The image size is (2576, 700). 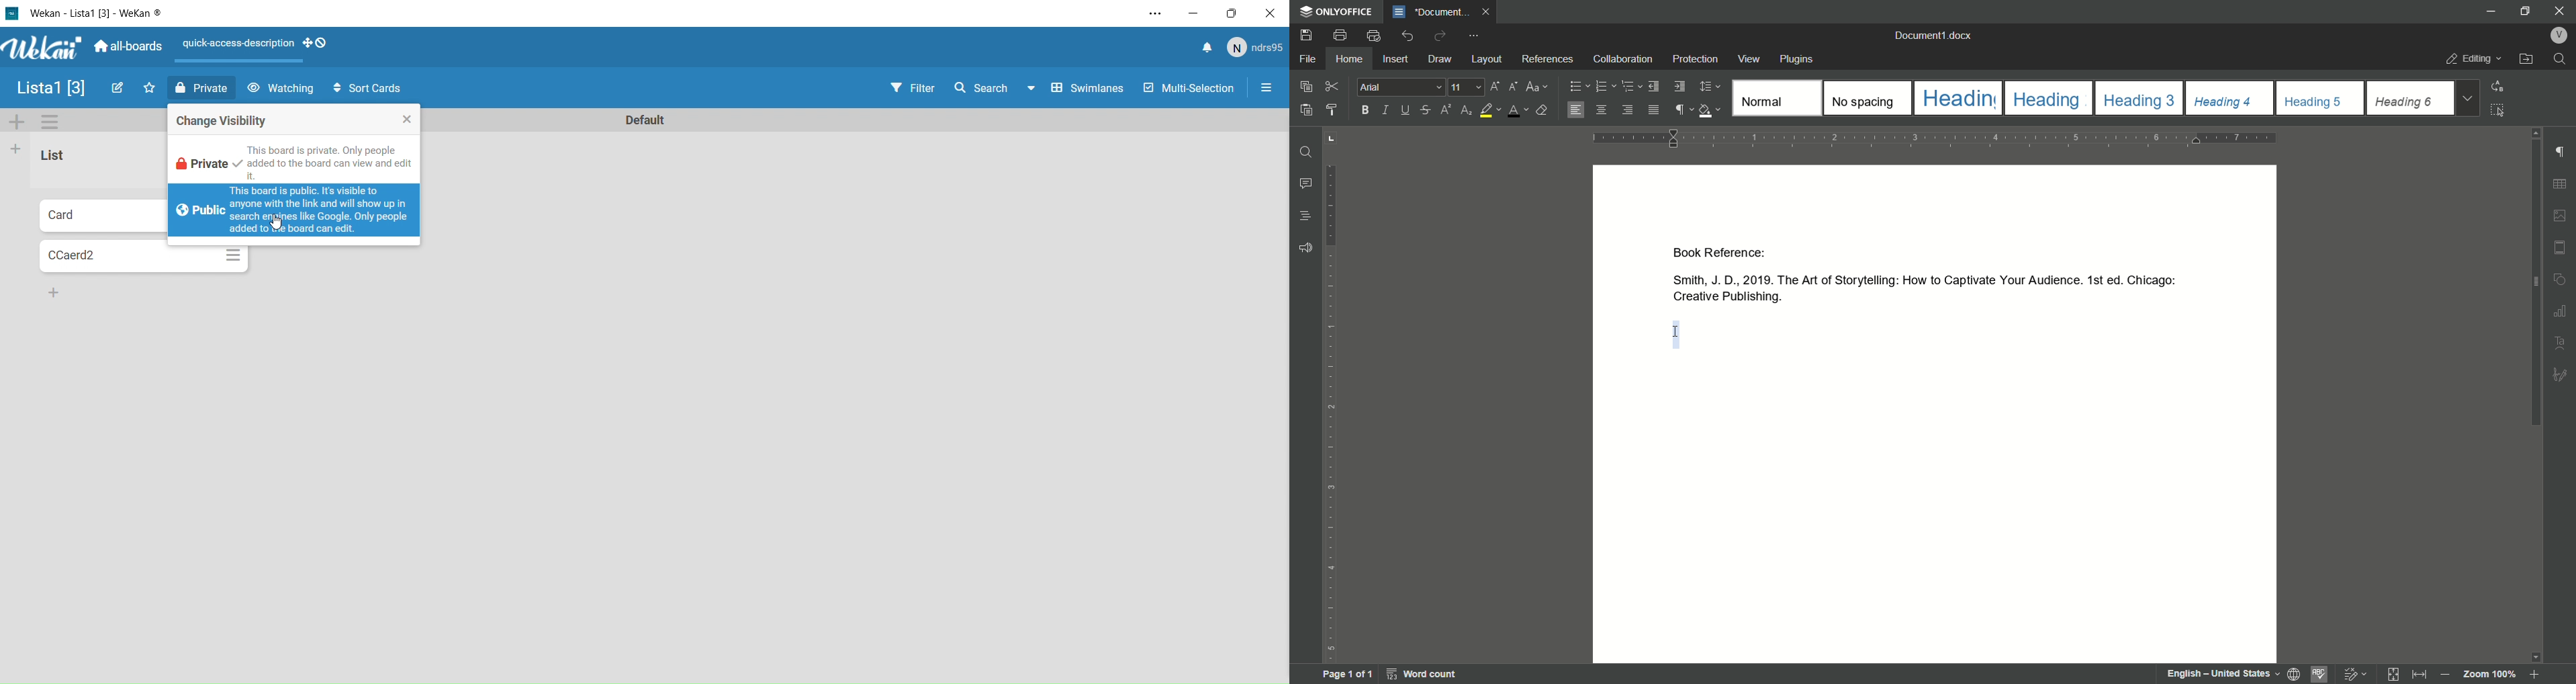 What do you see at coordinates (1307, 109) in the screenshot?
I see `paste` at bounding box center [1307, 109].